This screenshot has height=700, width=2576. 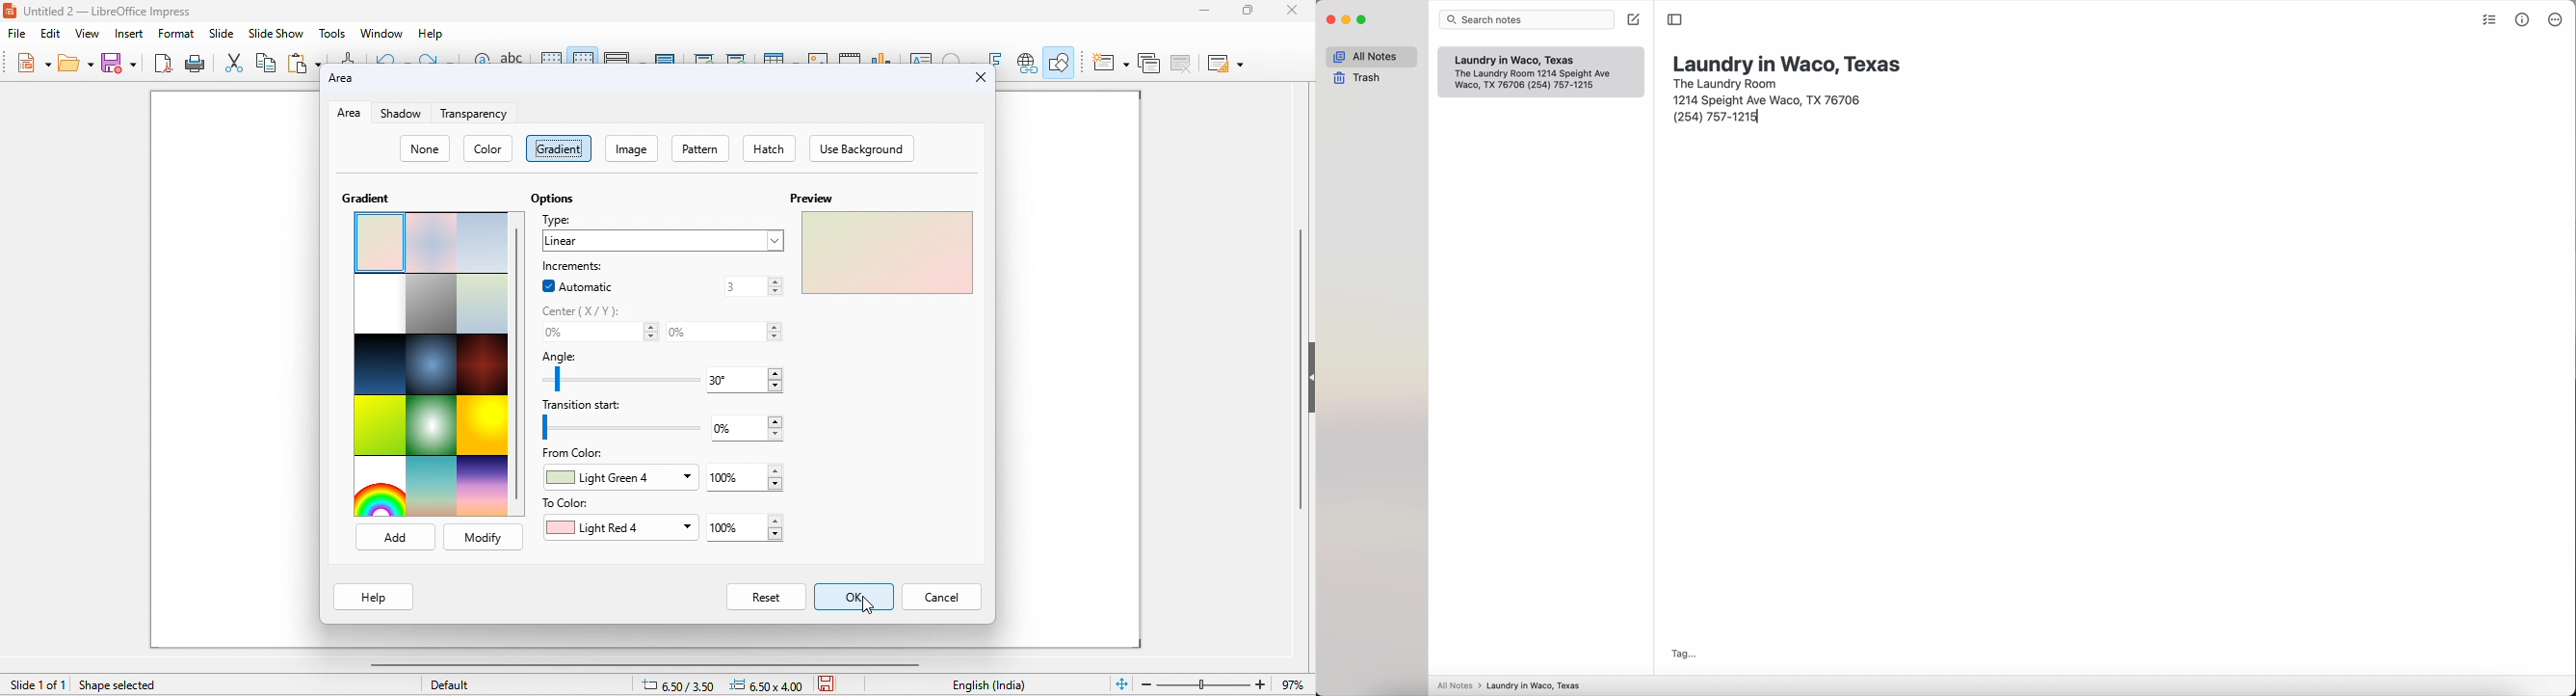 I want to click on save, so click(x=830, y=683).